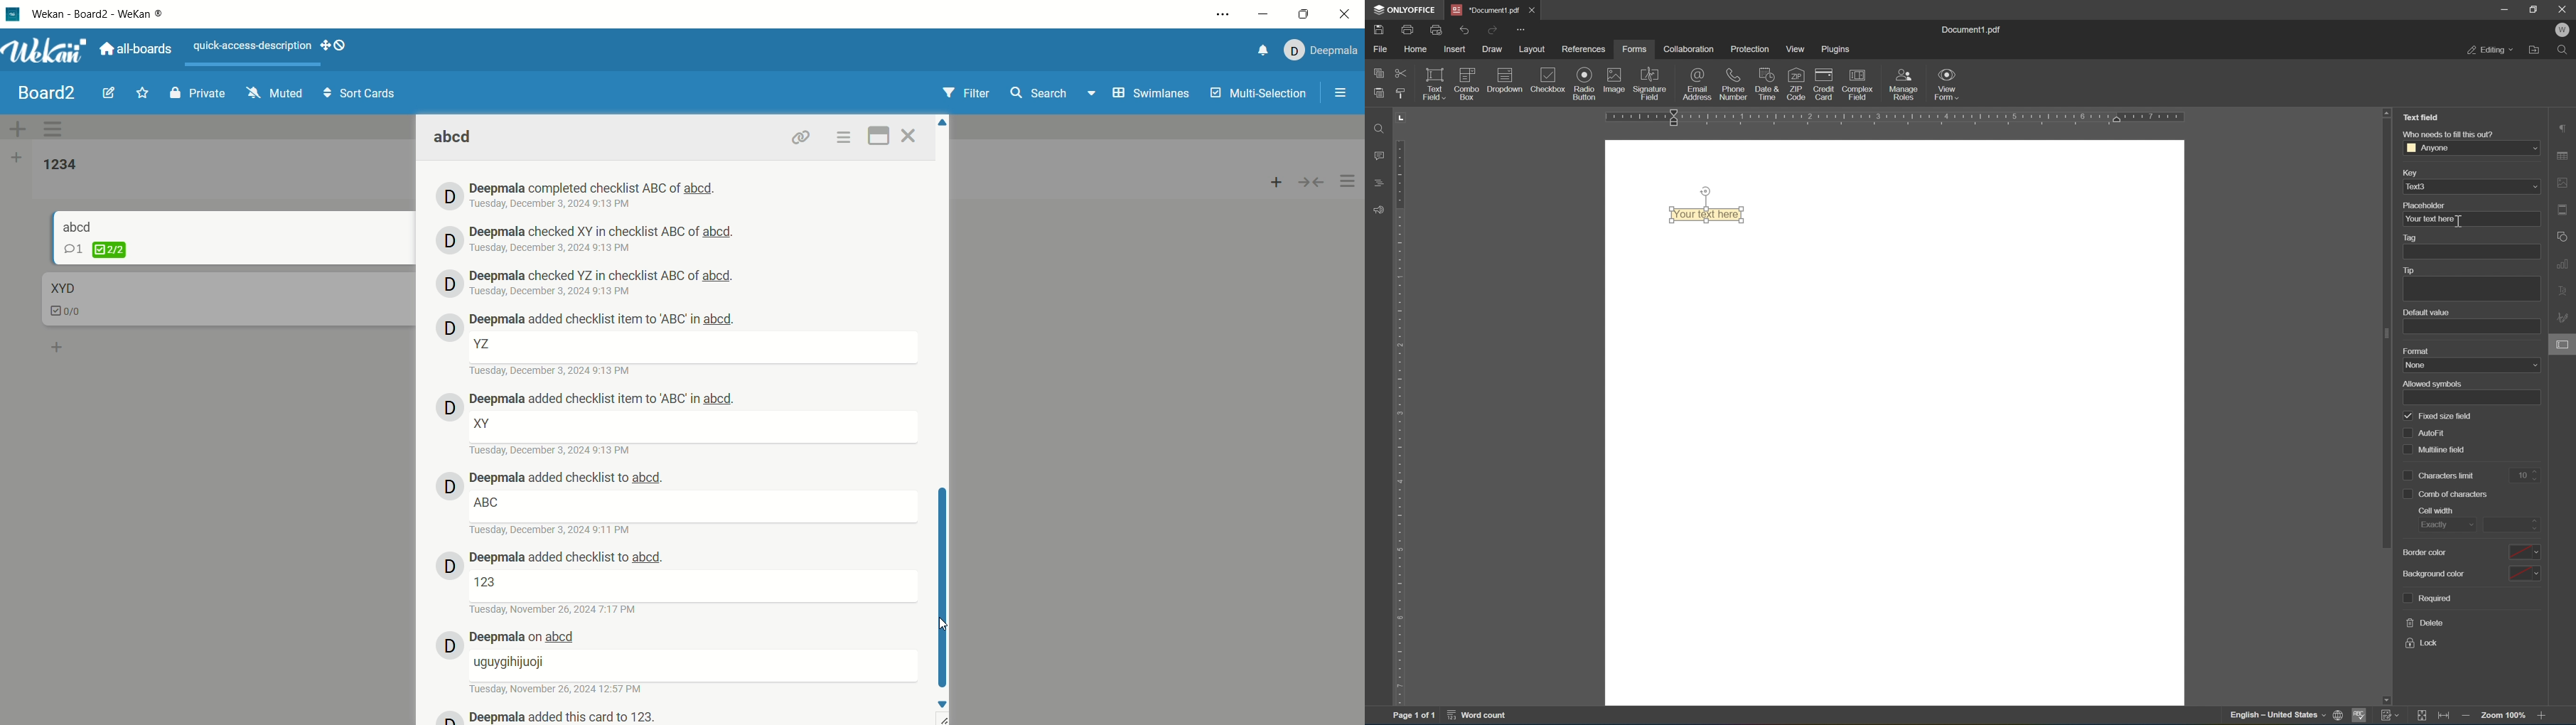  What do you see at coordinates (2470, 364) in the screenshot?
I see `name` at bounding box center [2470, 364].